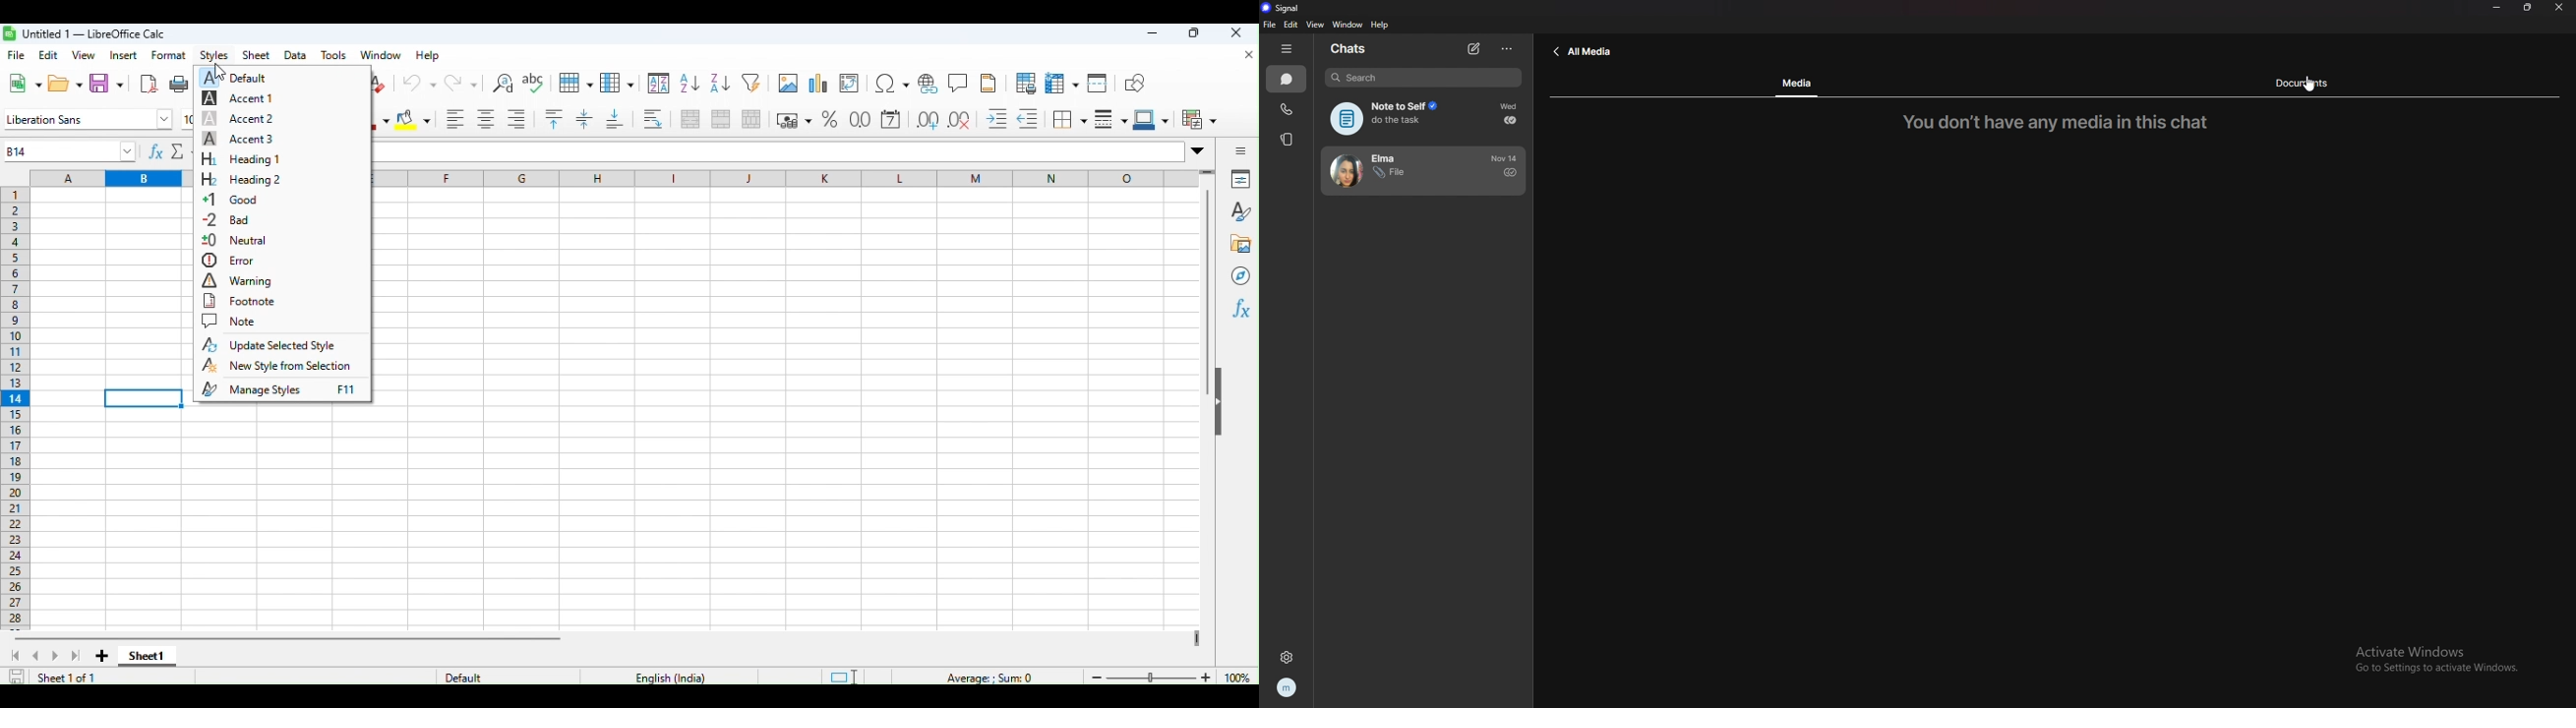  I want to click on sheet 1 of 1, so click(61, 678).